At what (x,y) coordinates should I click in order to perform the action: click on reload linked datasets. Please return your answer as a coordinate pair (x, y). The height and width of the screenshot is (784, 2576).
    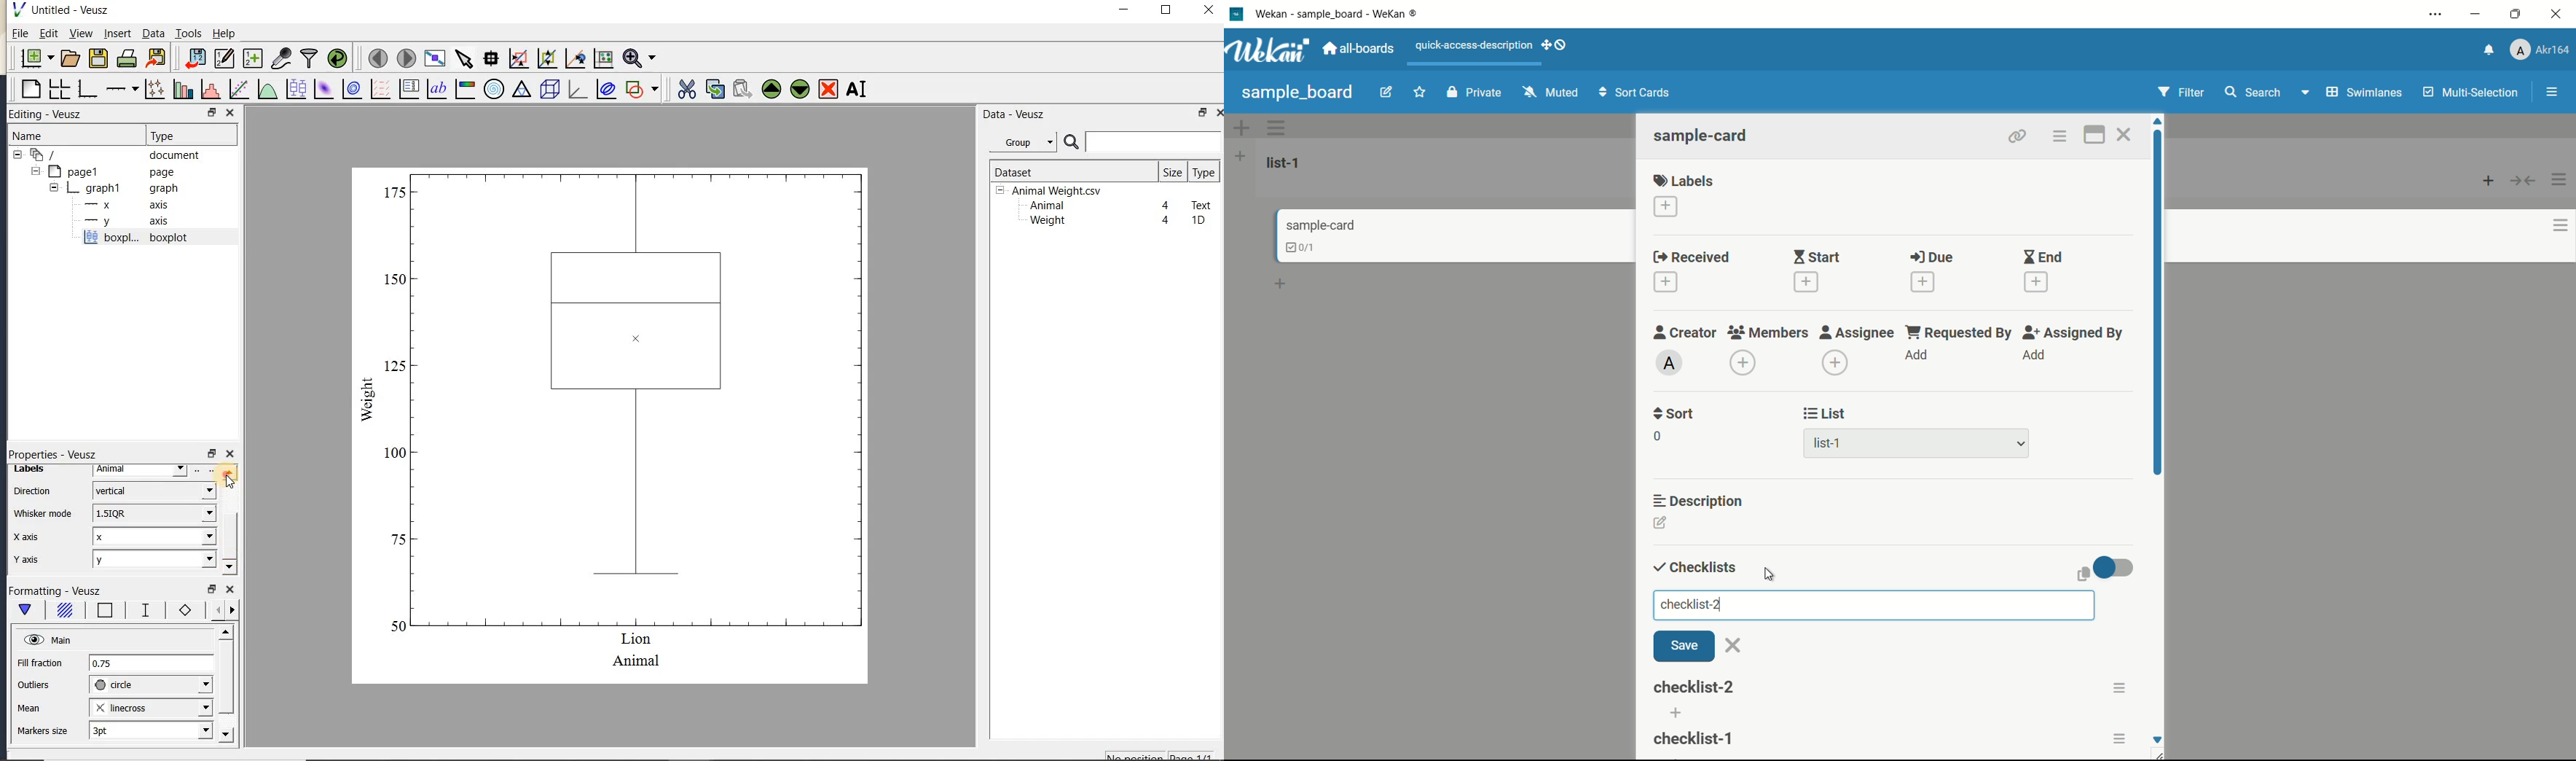
    Looking at the image, I should click on (337, 57).